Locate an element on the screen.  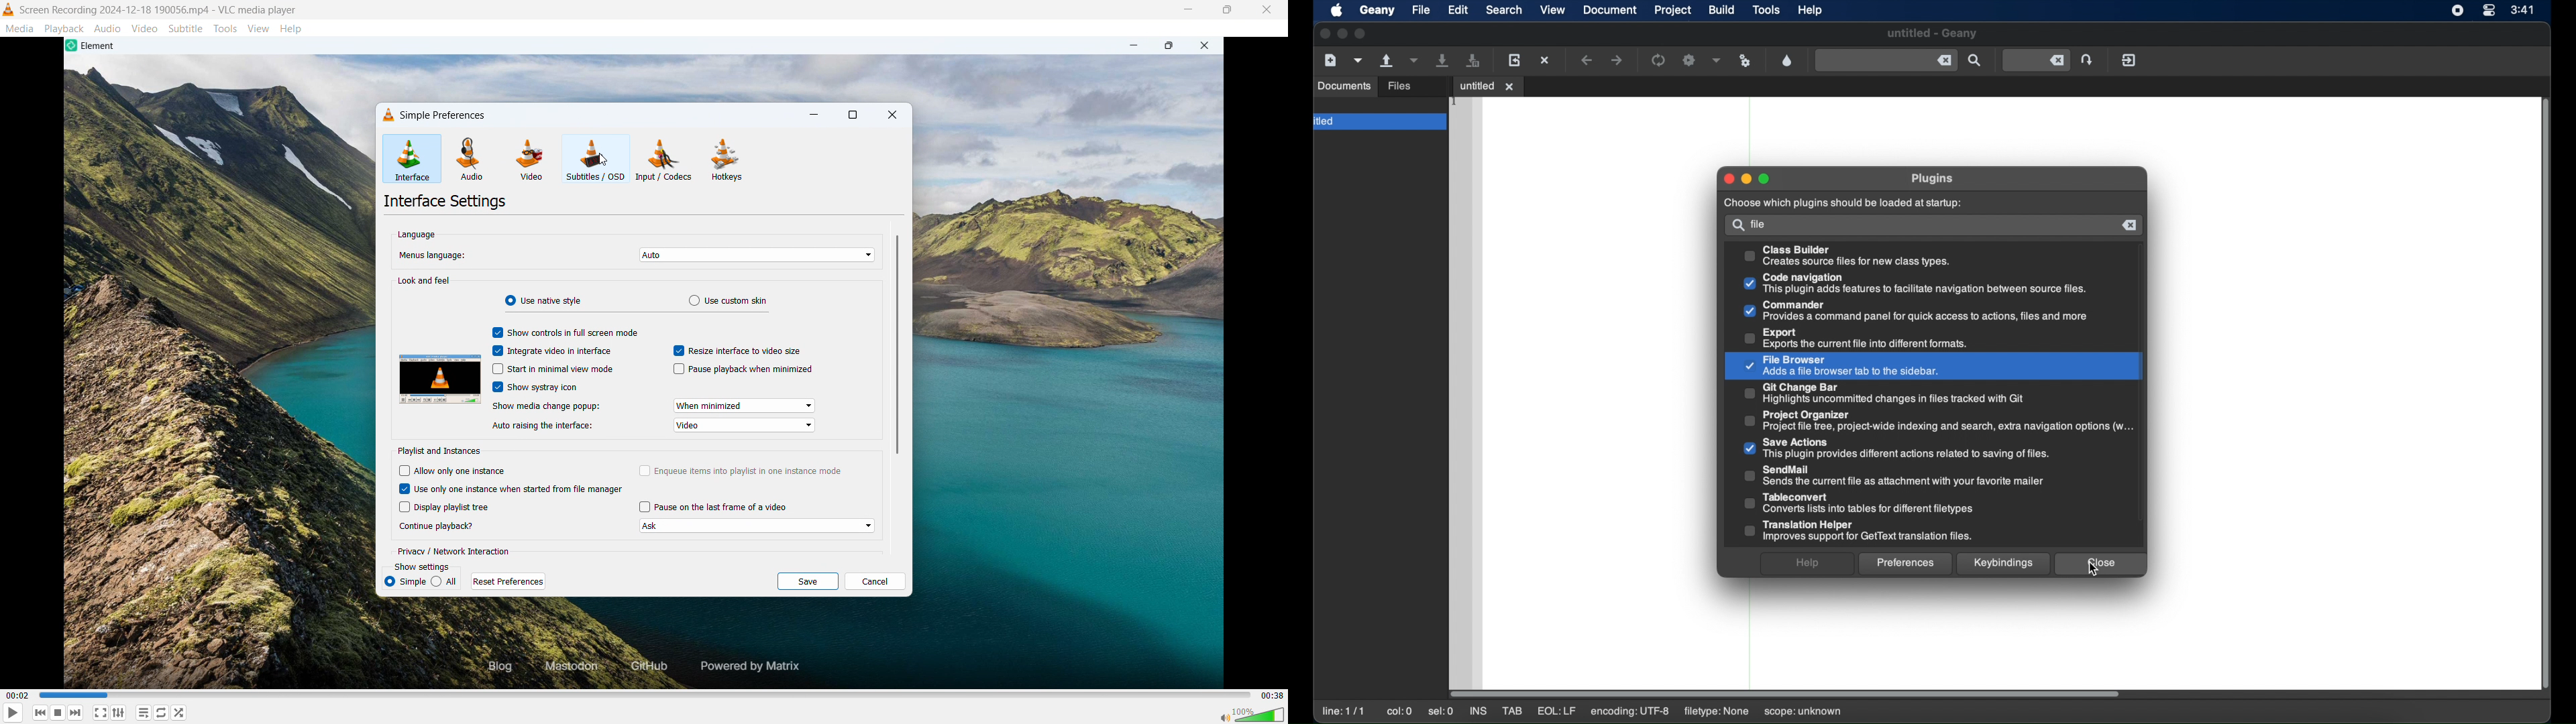
file name is located at coordinates (158, 11).